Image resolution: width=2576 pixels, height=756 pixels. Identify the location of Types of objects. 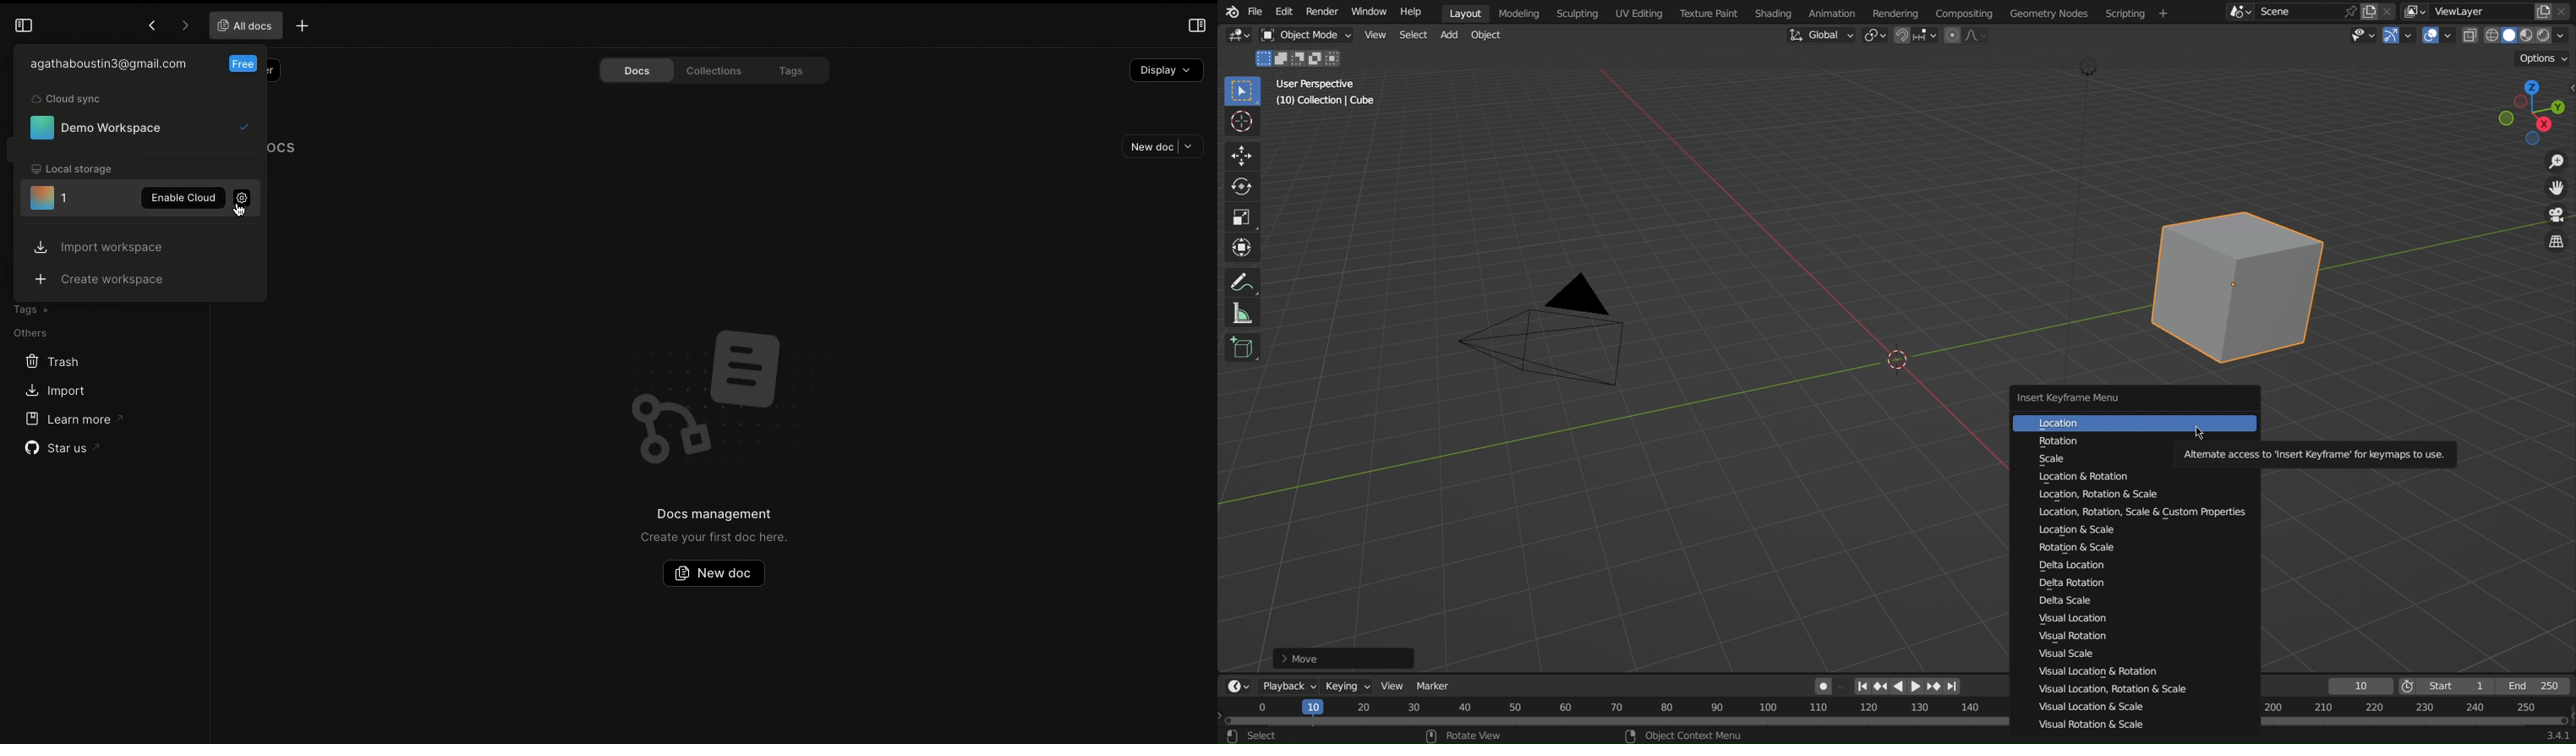
(2359, 35).